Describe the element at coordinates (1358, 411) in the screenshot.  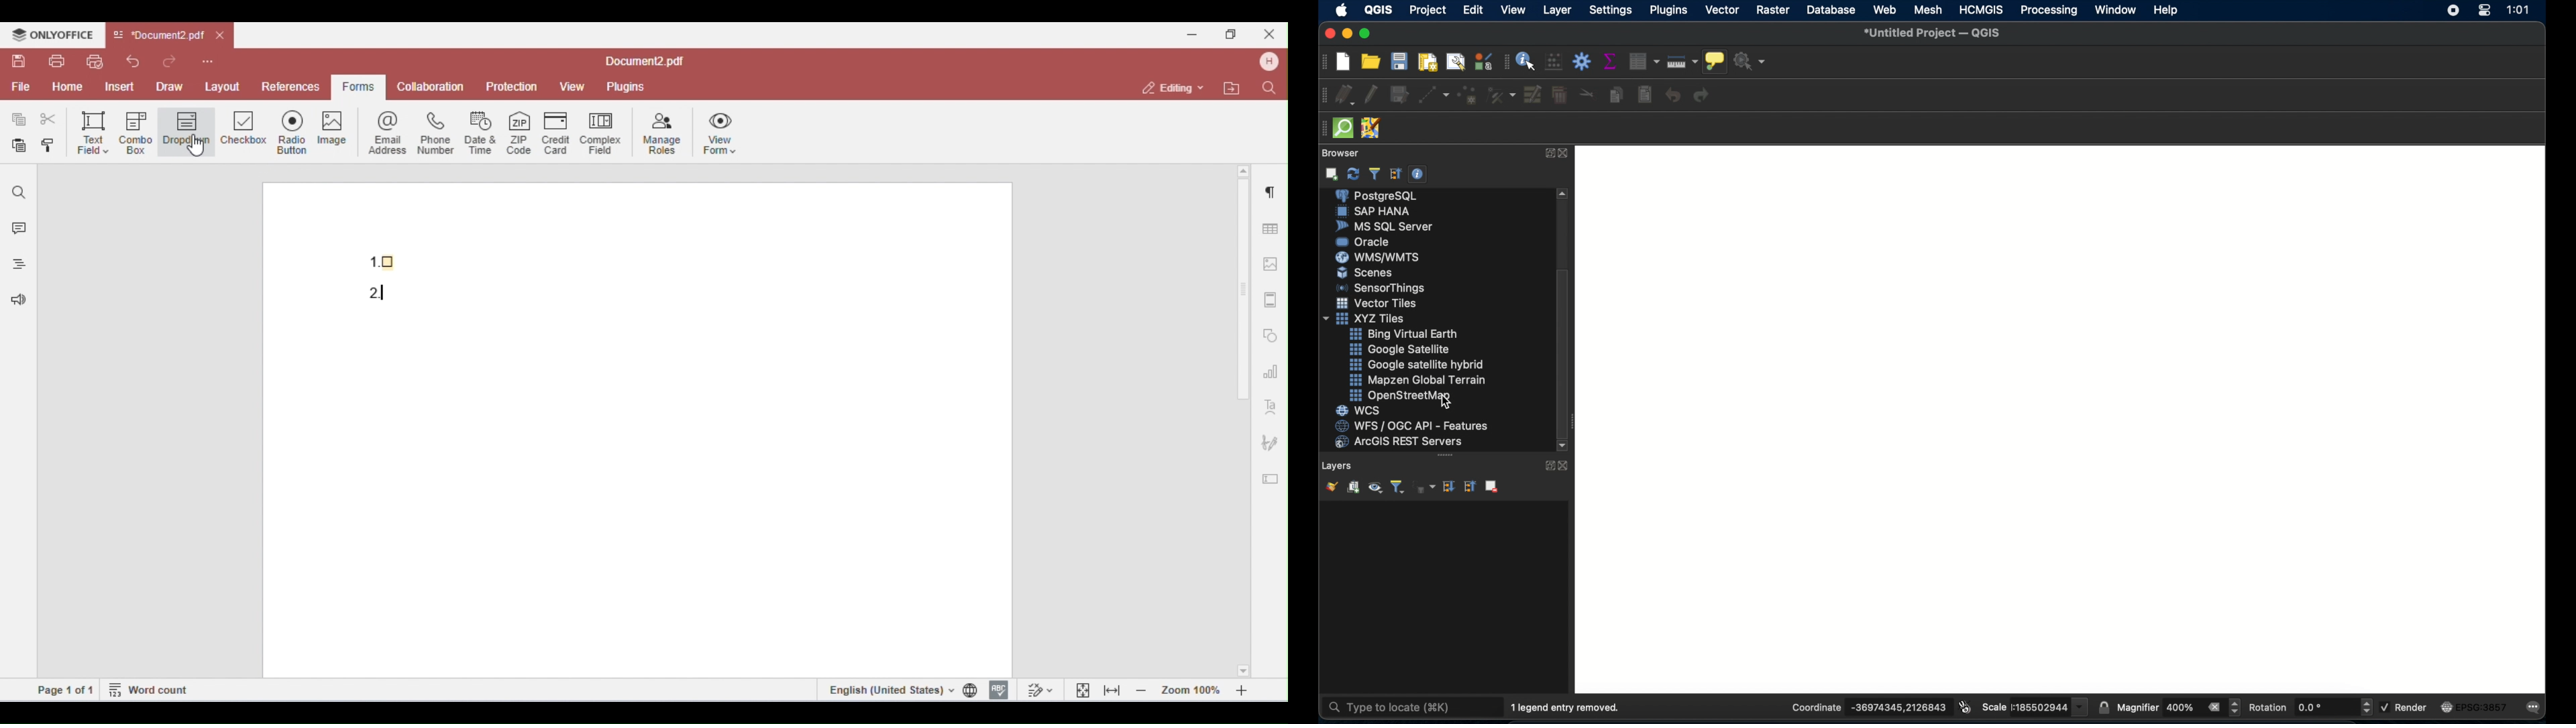
I see `wcs` at that location.